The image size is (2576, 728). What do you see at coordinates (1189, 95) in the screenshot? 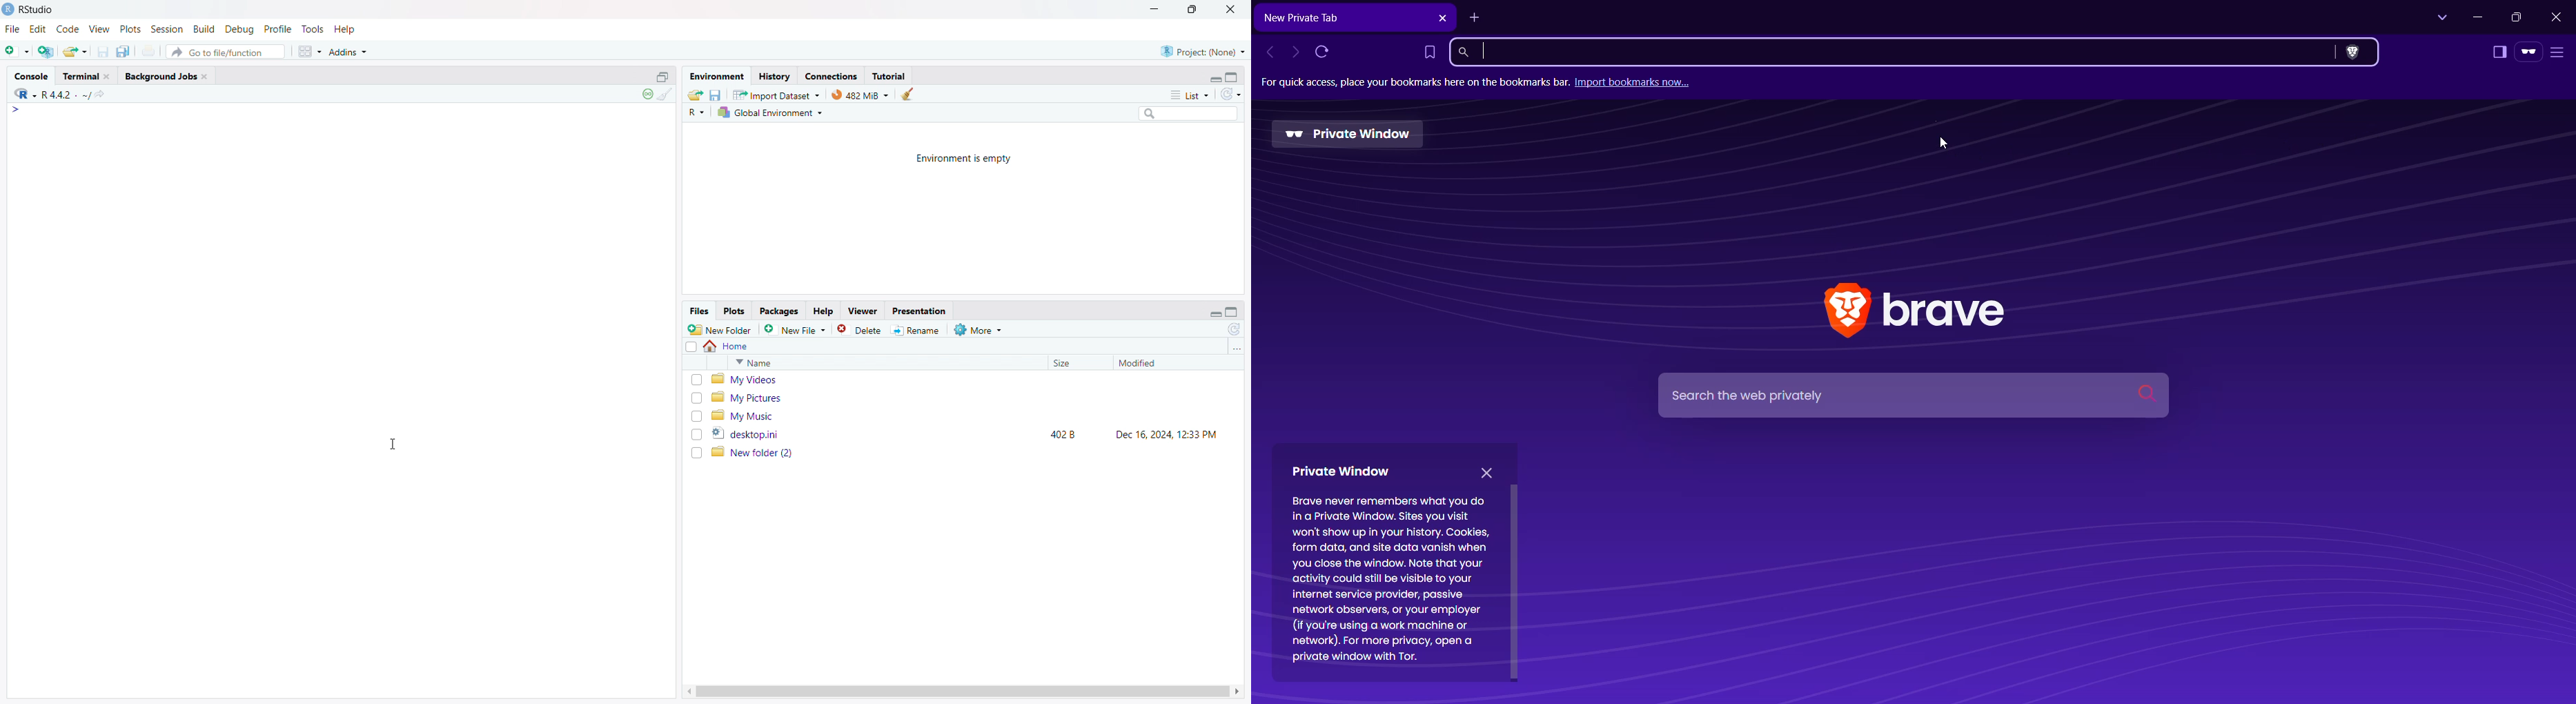
I see `list` at bounding box center [1189, 95].